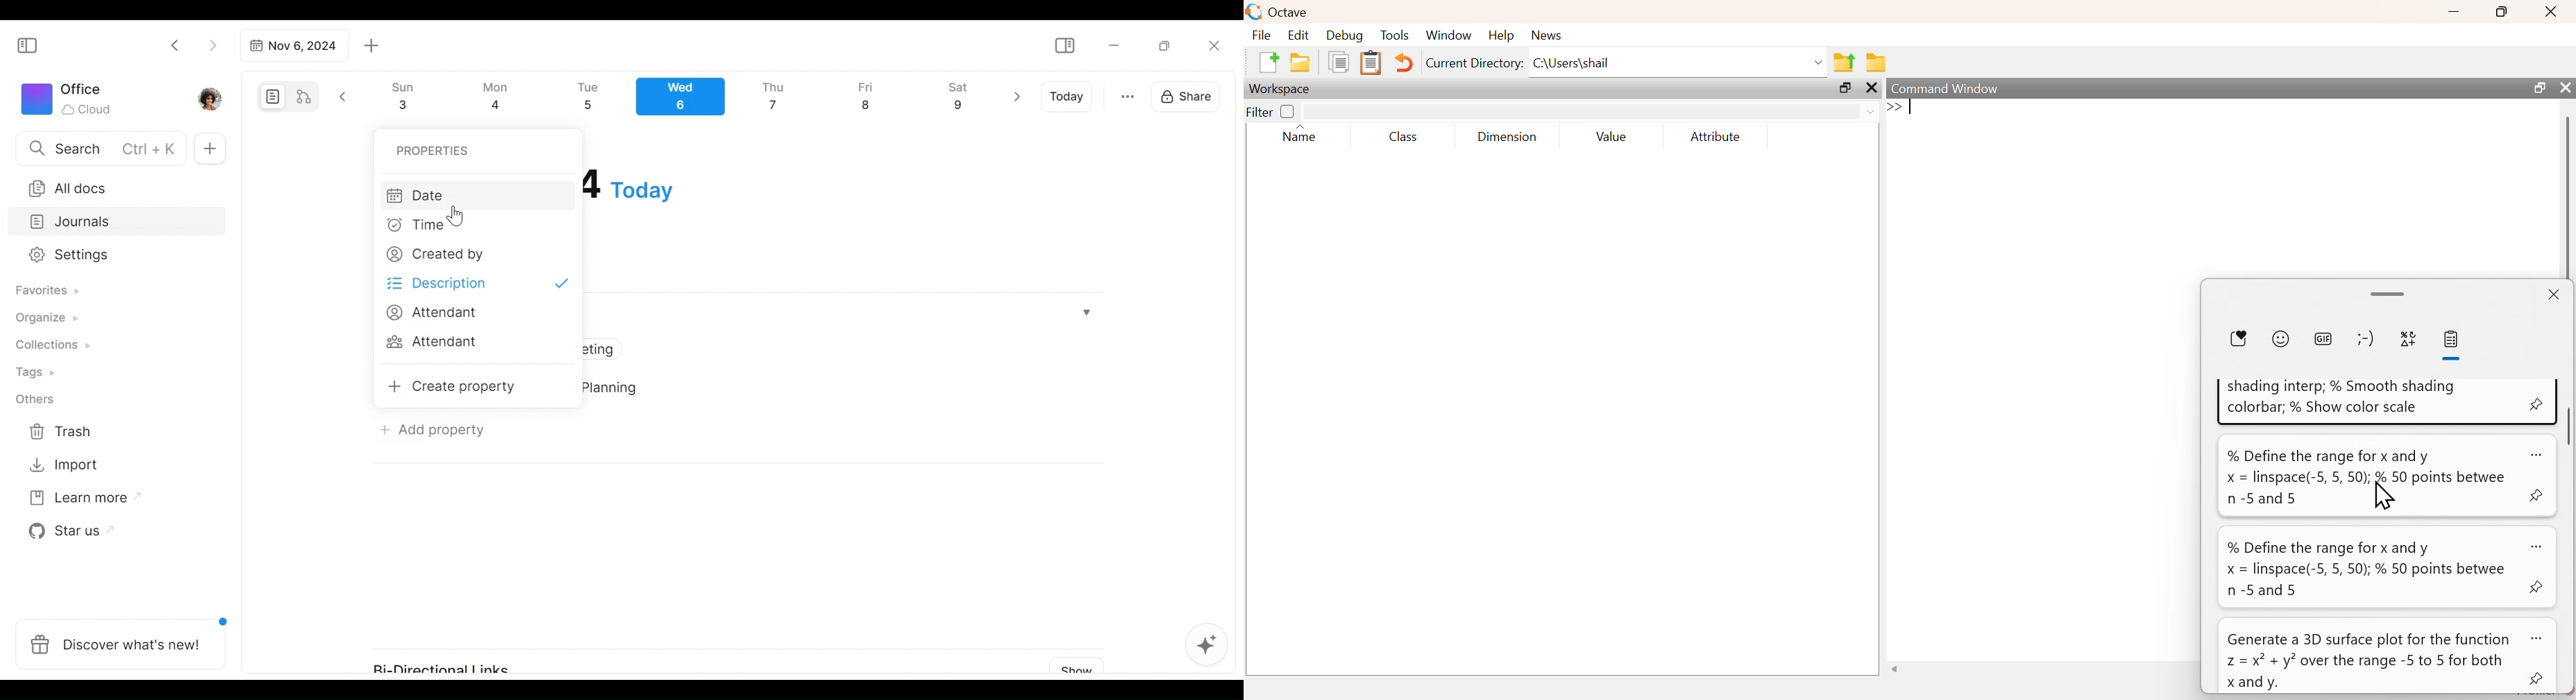 Image resolution: width=2576 pixels, height=700 pixels. Describe the element at coordinates (1448, 34) in the screenshot. I see `Window` at that location.